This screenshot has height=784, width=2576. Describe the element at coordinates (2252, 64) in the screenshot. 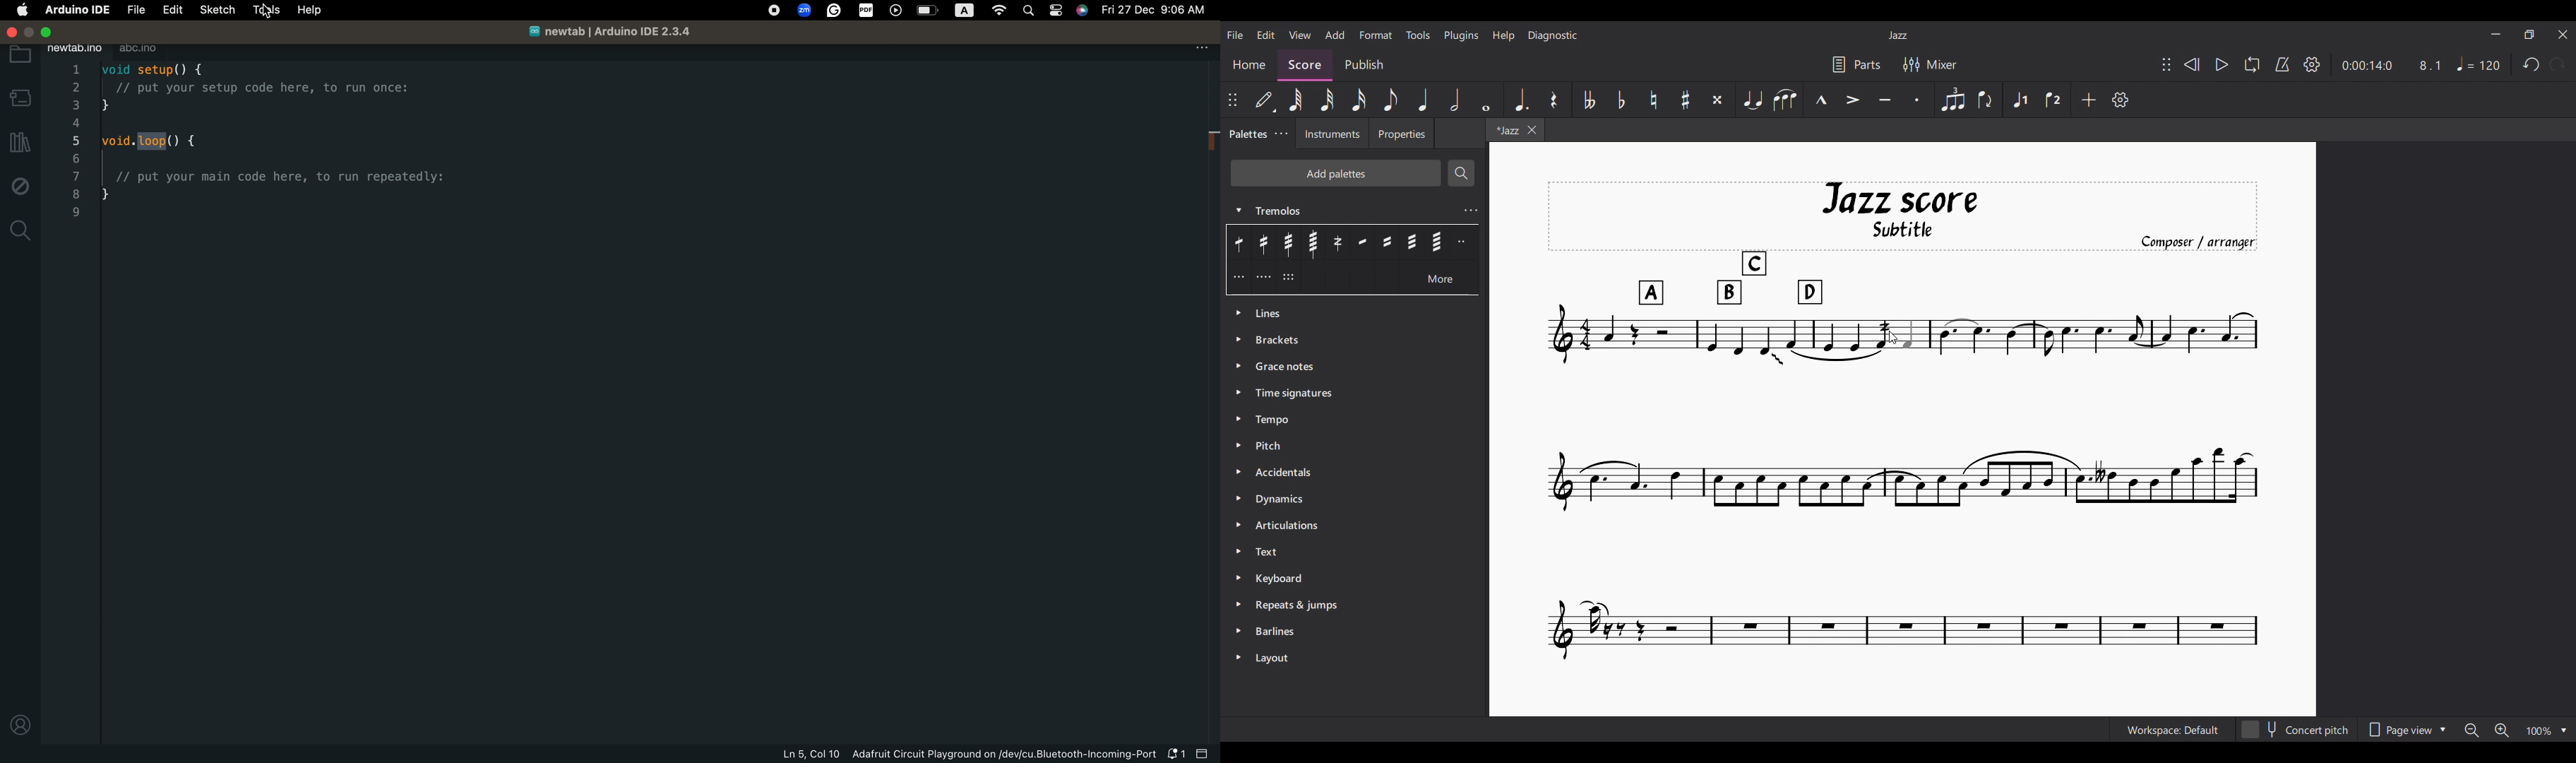

I see `Loop playback` at that location.